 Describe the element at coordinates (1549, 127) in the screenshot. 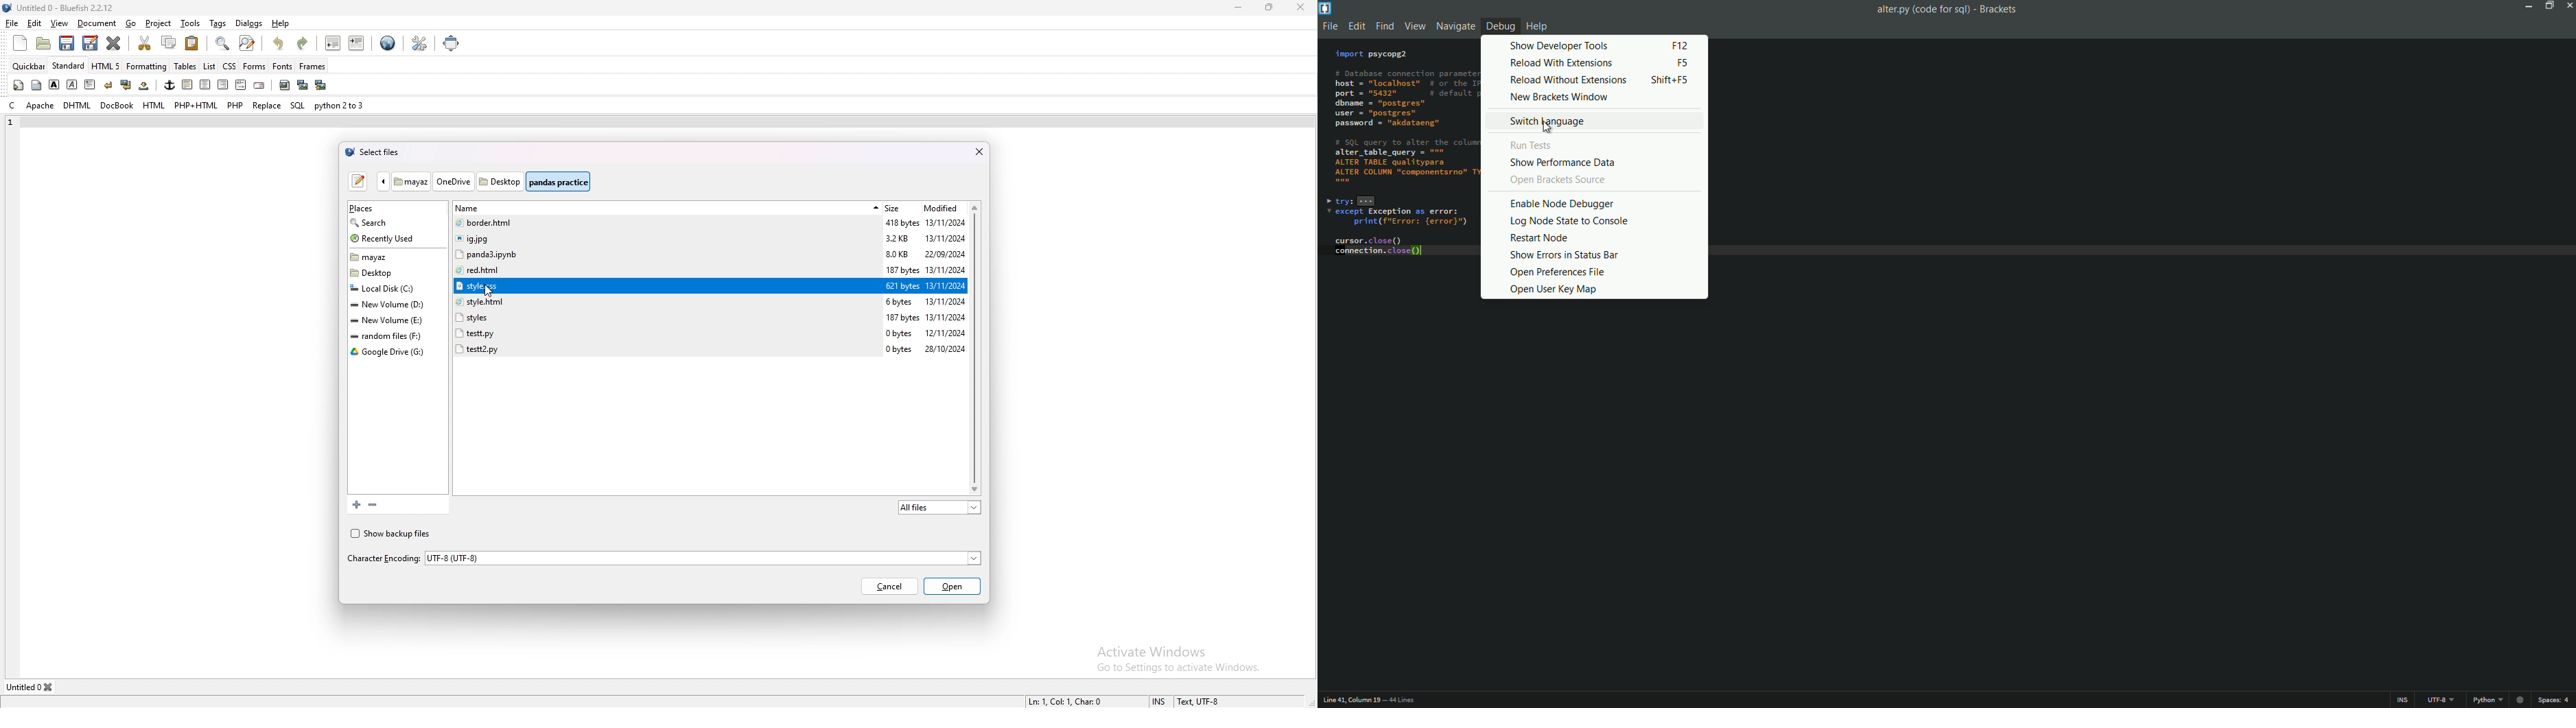

I see `cursor on Switch Language` at that location.